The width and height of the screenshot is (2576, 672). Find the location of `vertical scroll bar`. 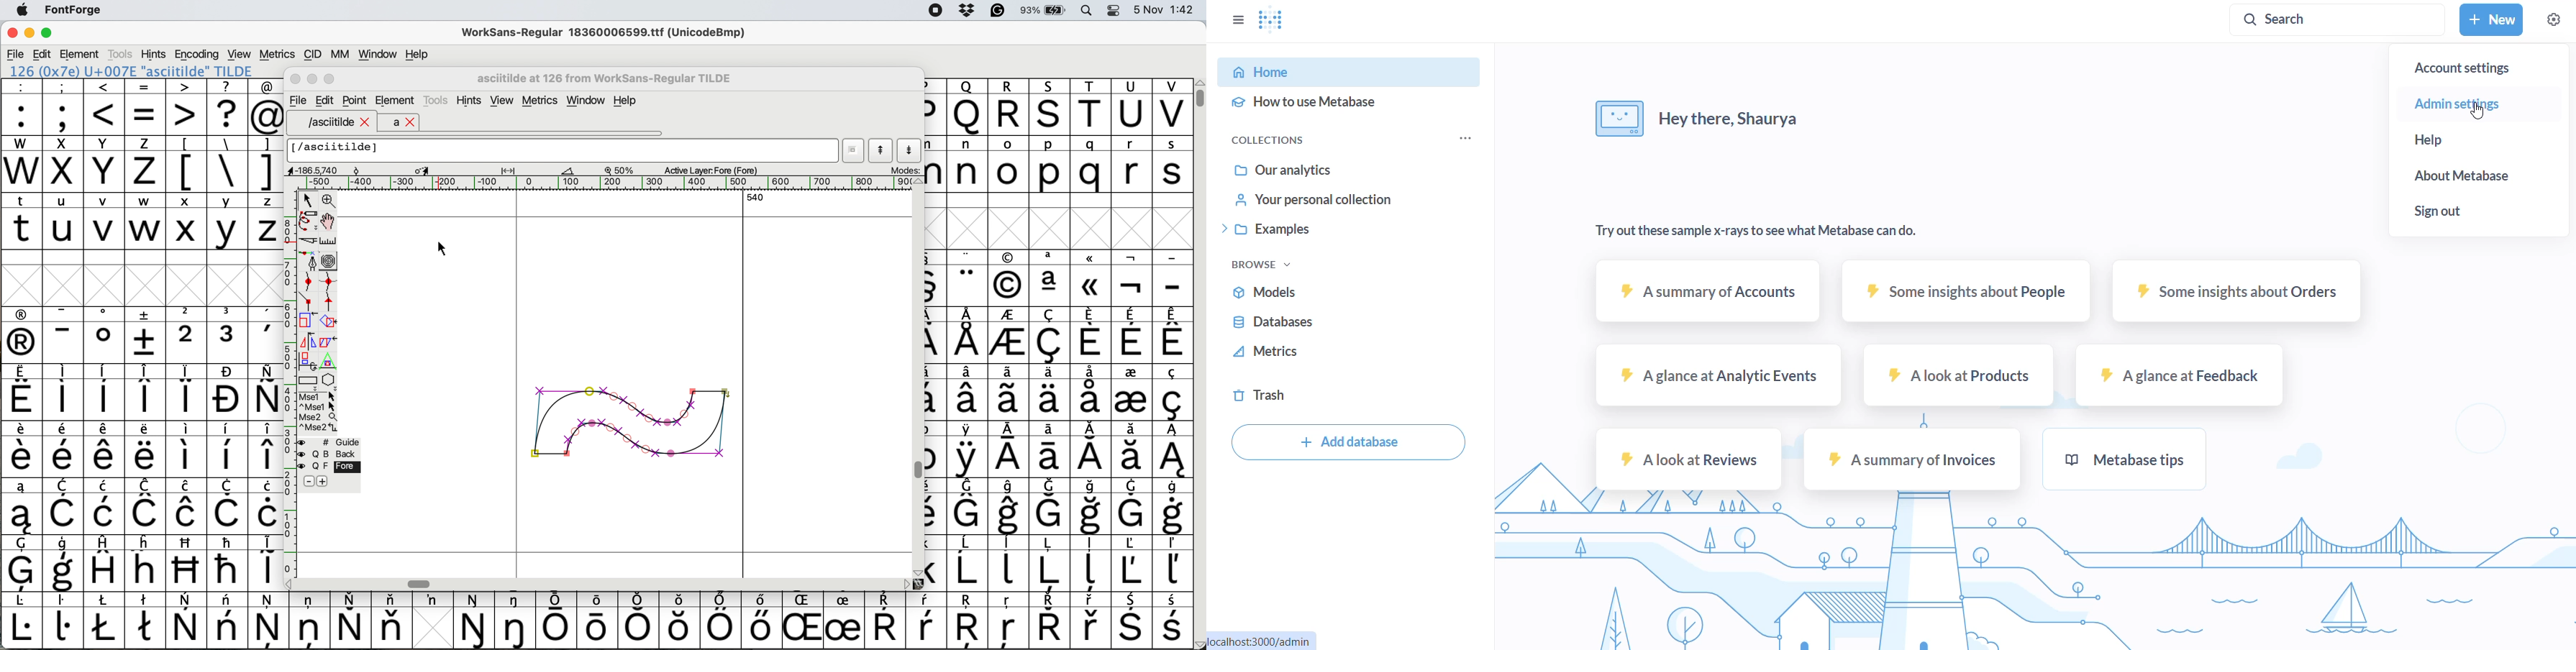

vertical scroll bar is located at coordinates (1198, 94).